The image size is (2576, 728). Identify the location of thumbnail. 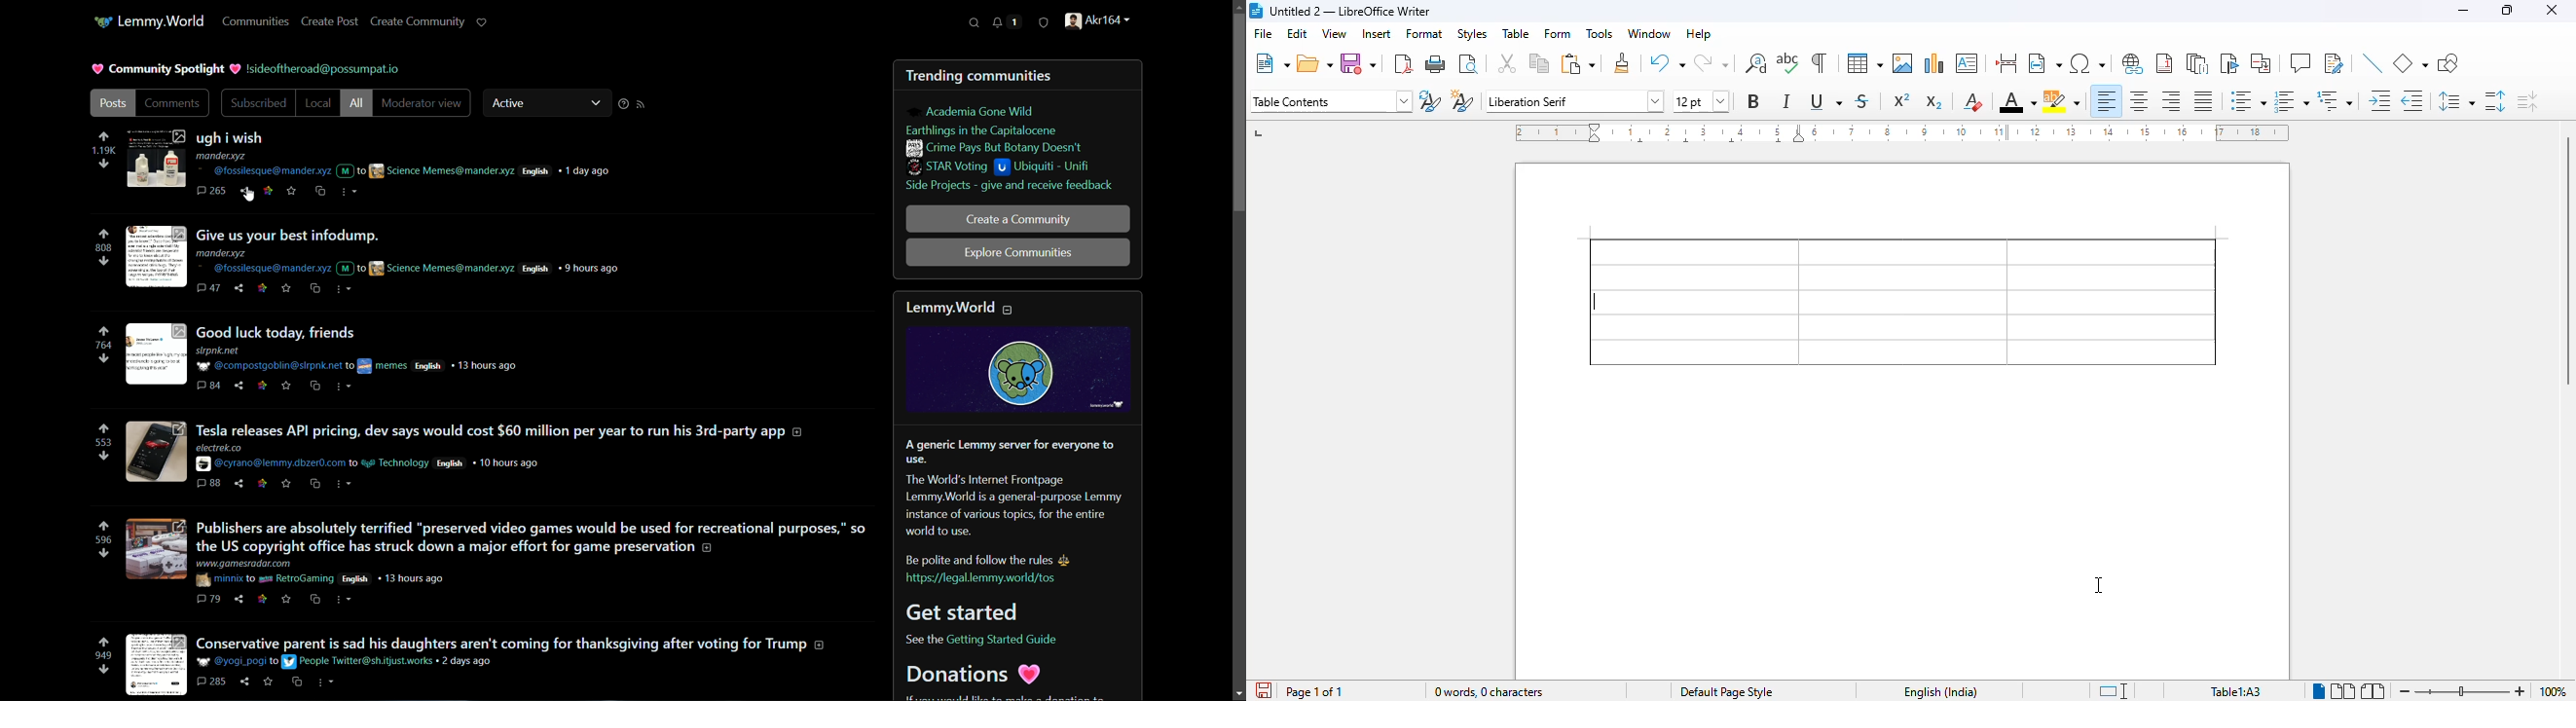
(155, 158).